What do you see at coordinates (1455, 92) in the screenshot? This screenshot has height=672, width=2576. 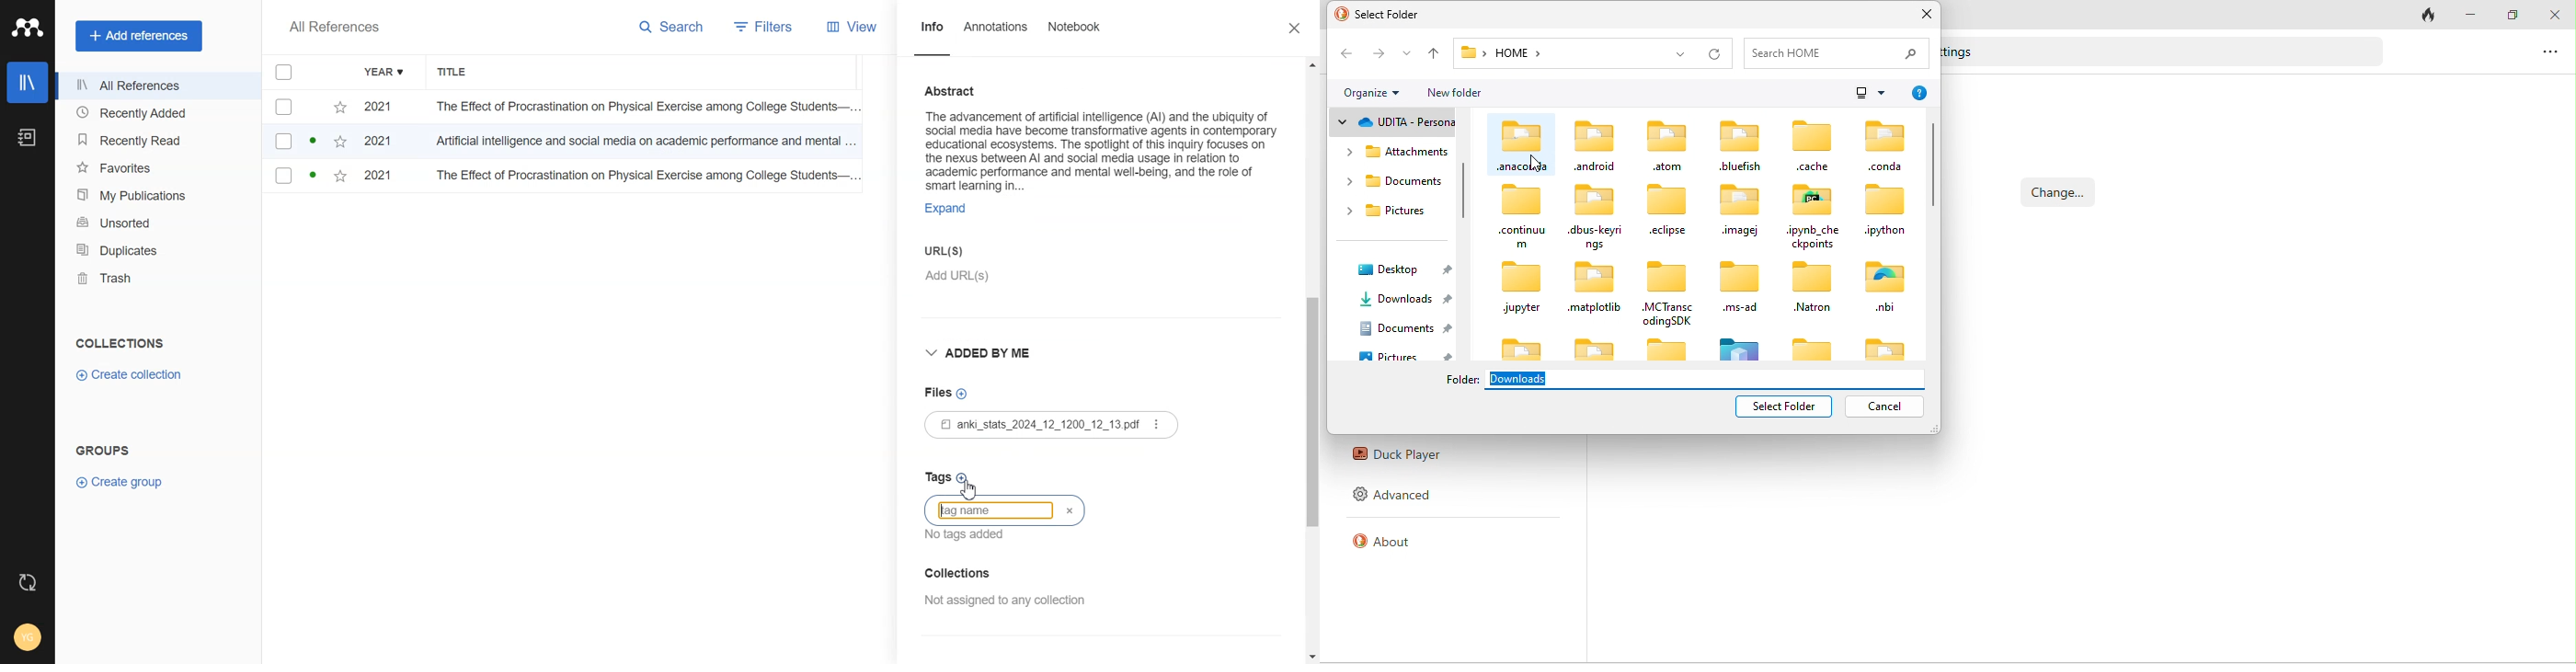 I see `new folder` at bounding box center [1455, 92].